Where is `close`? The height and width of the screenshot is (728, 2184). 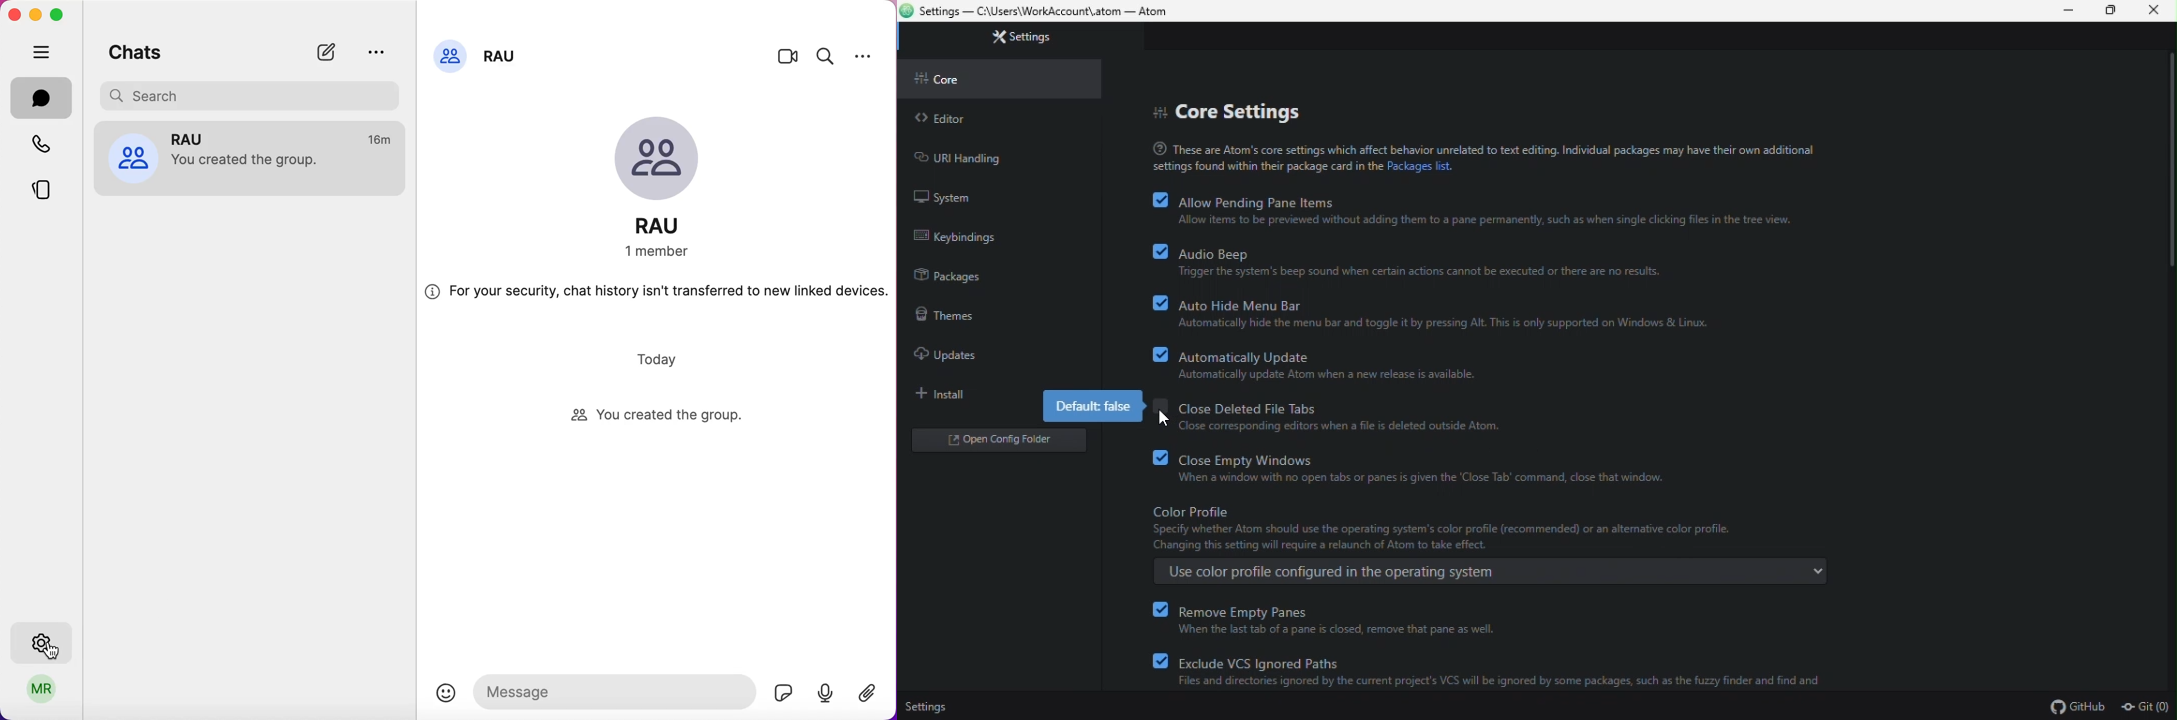 close is located at coordinates (14, 15).